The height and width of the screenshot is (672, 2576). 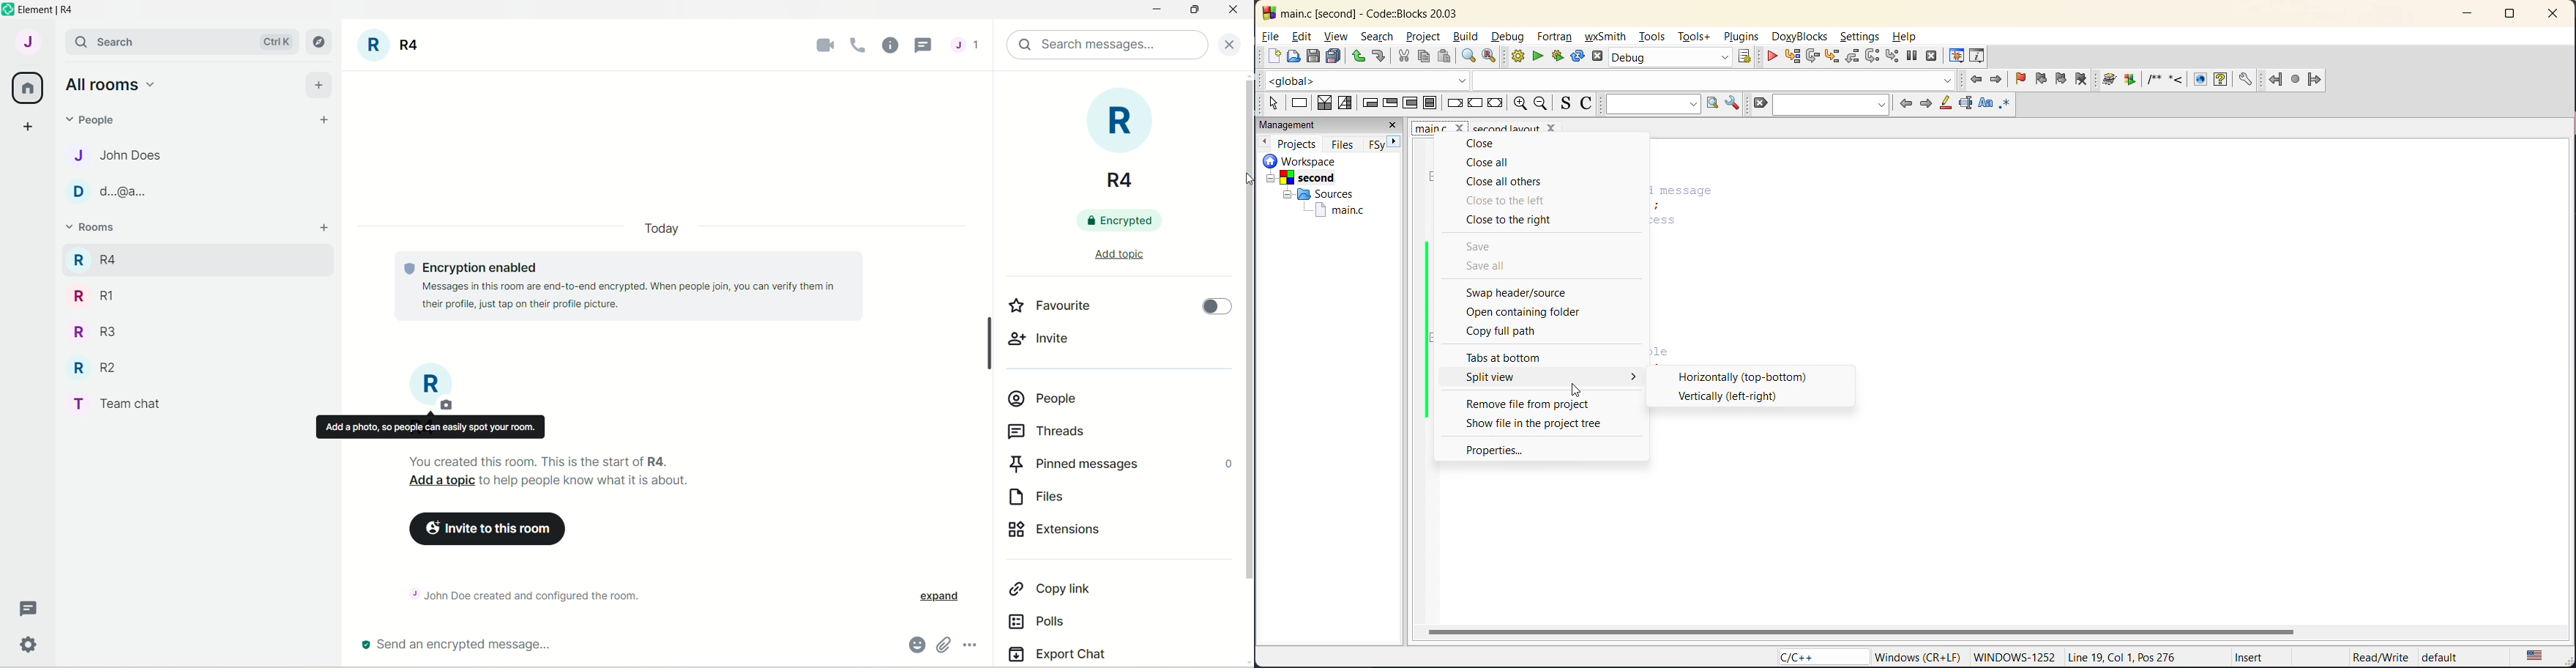 I want to click on management, so click(x=1288, y=125).